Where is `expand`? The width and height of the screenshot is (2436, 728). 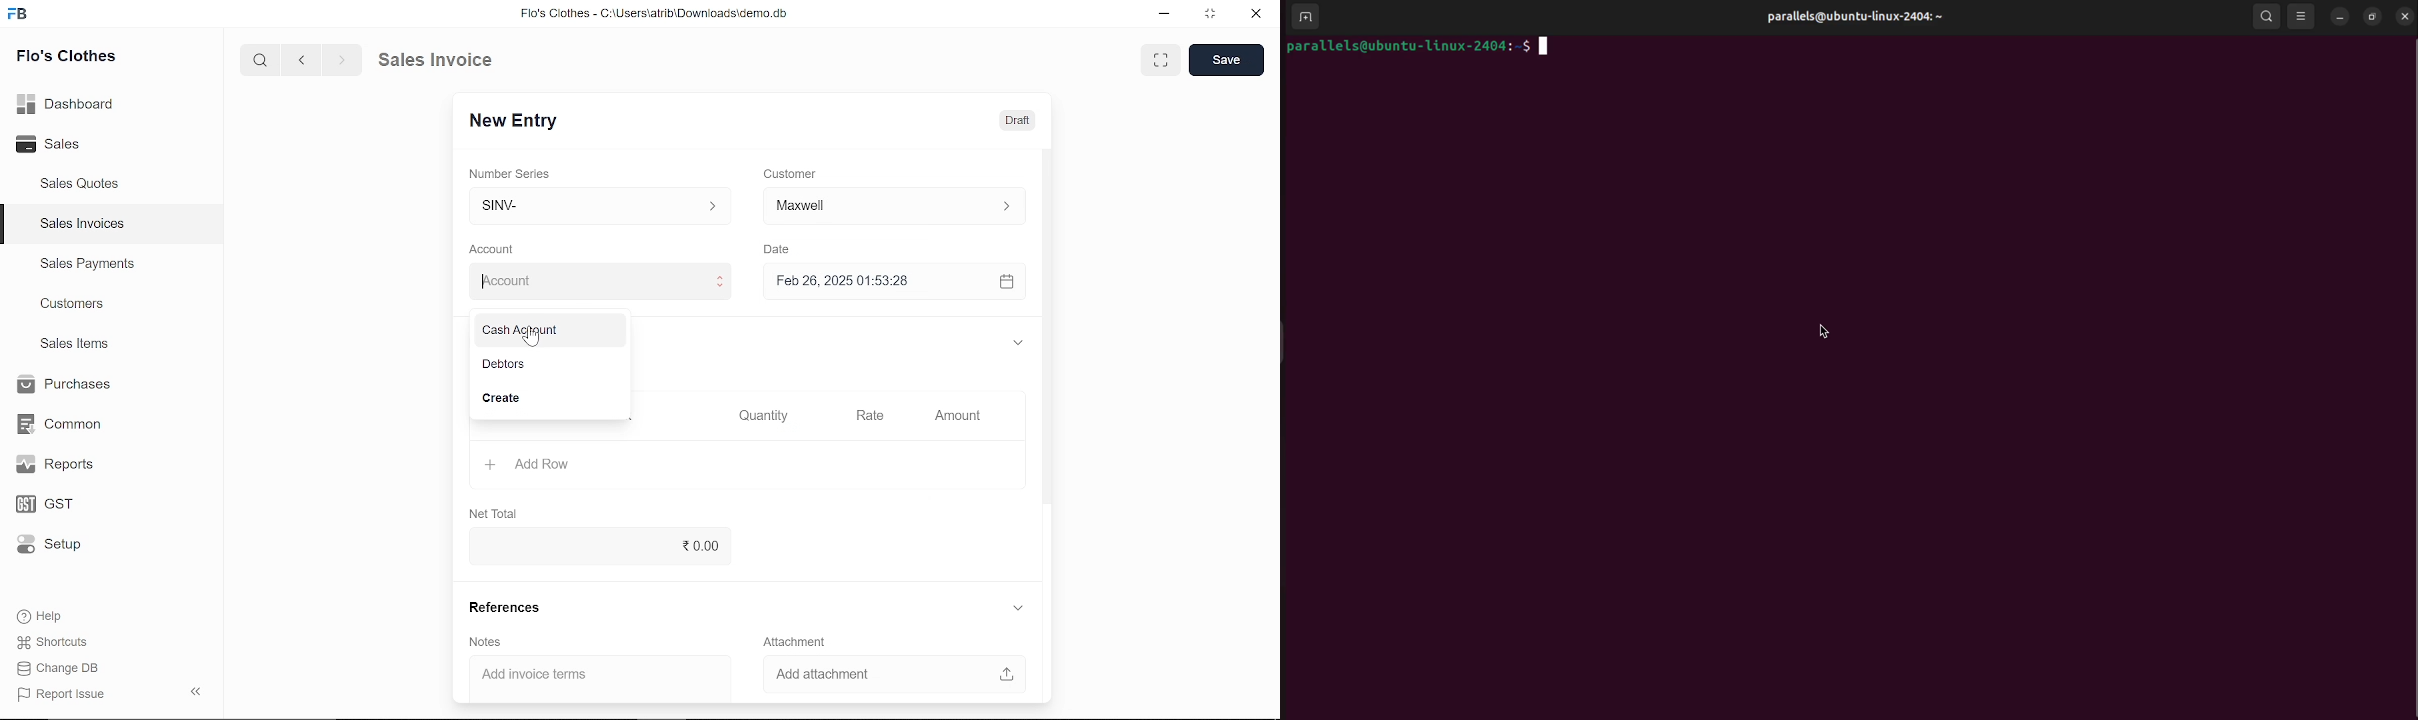 expand is located at coordinates (1019, 609).